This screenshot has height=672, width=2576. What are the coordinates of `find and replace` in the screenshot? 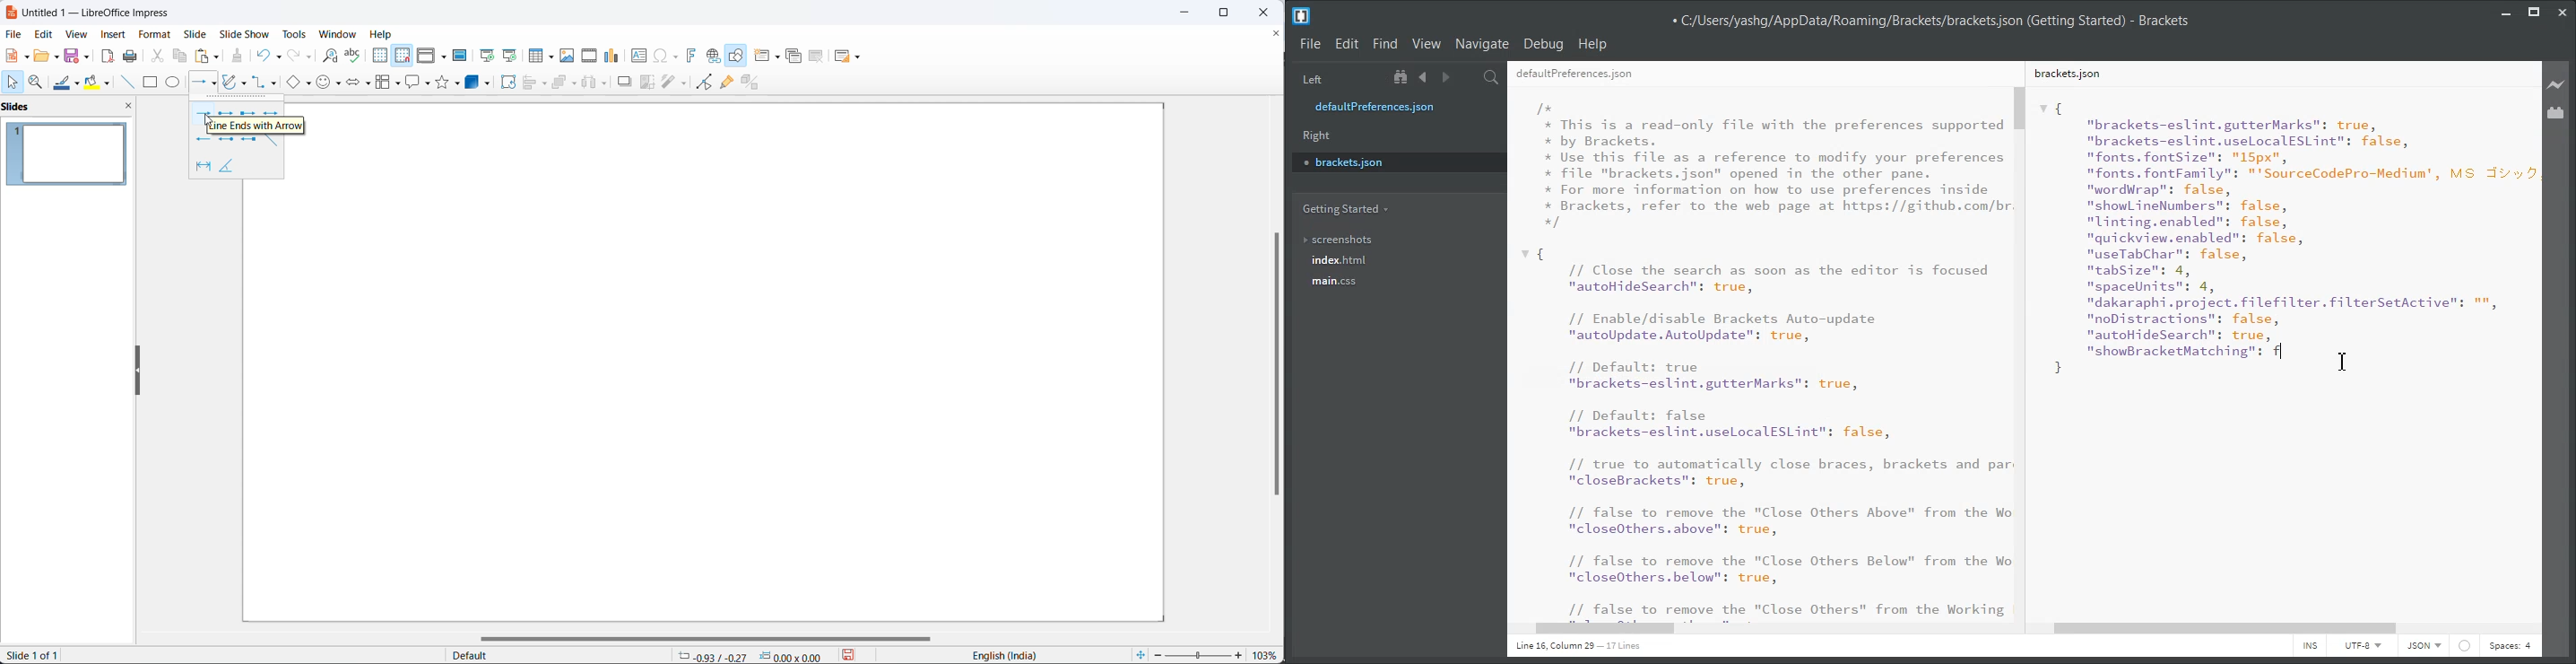 It's located at (326, 55).